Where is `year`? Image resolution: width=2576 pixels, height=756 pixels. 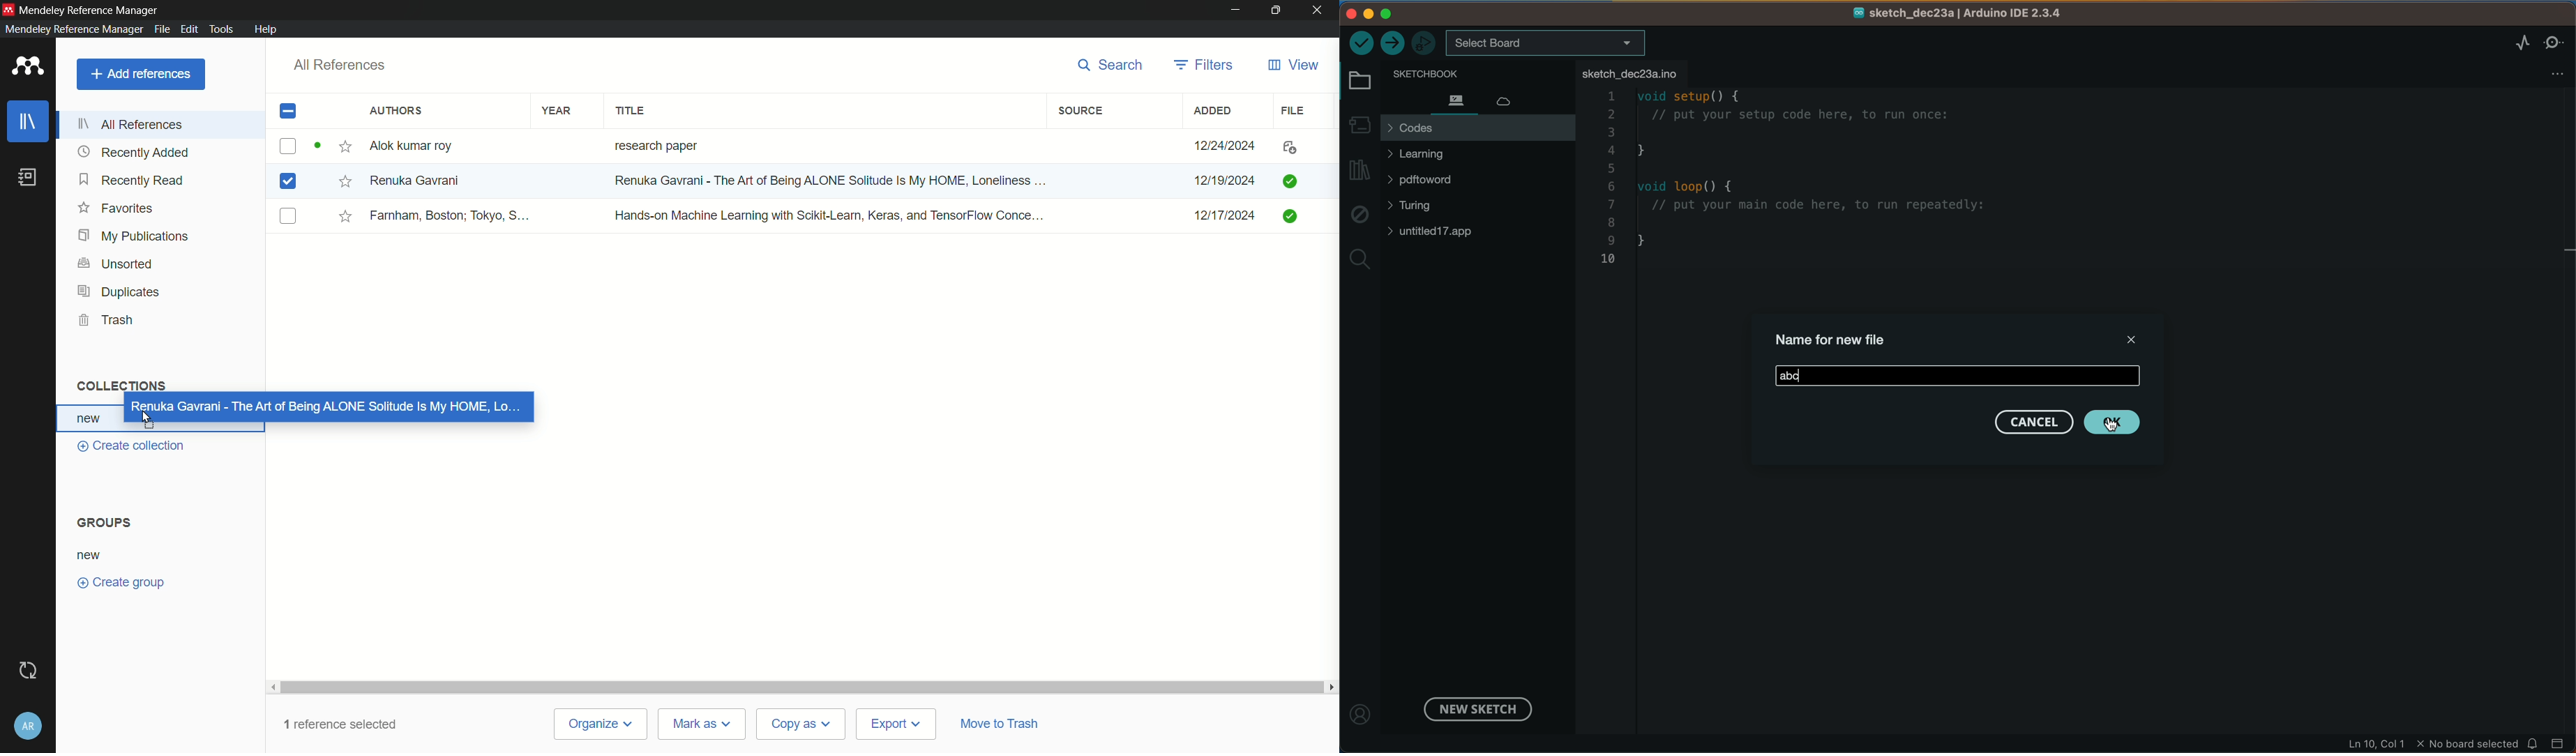
year is located at coordinates (556, 112).